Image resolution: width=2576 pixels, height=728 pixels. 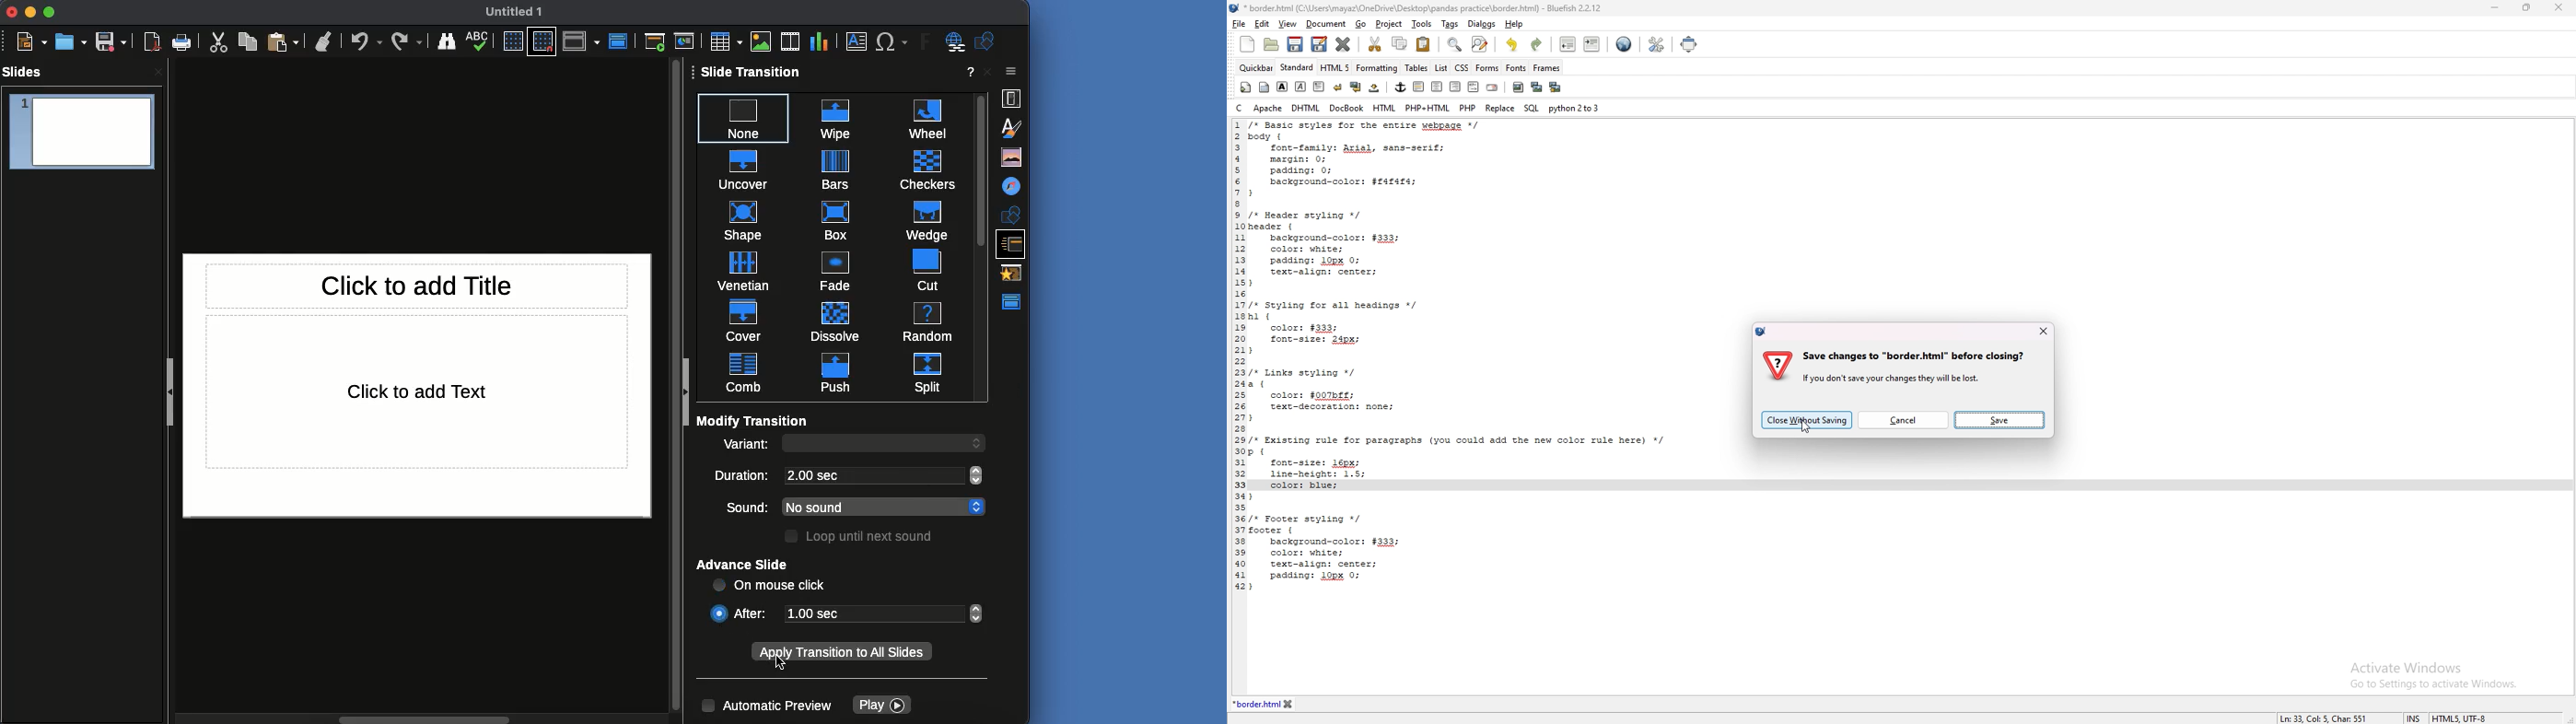 I want to click on Paste, so click(x=285, y=41).